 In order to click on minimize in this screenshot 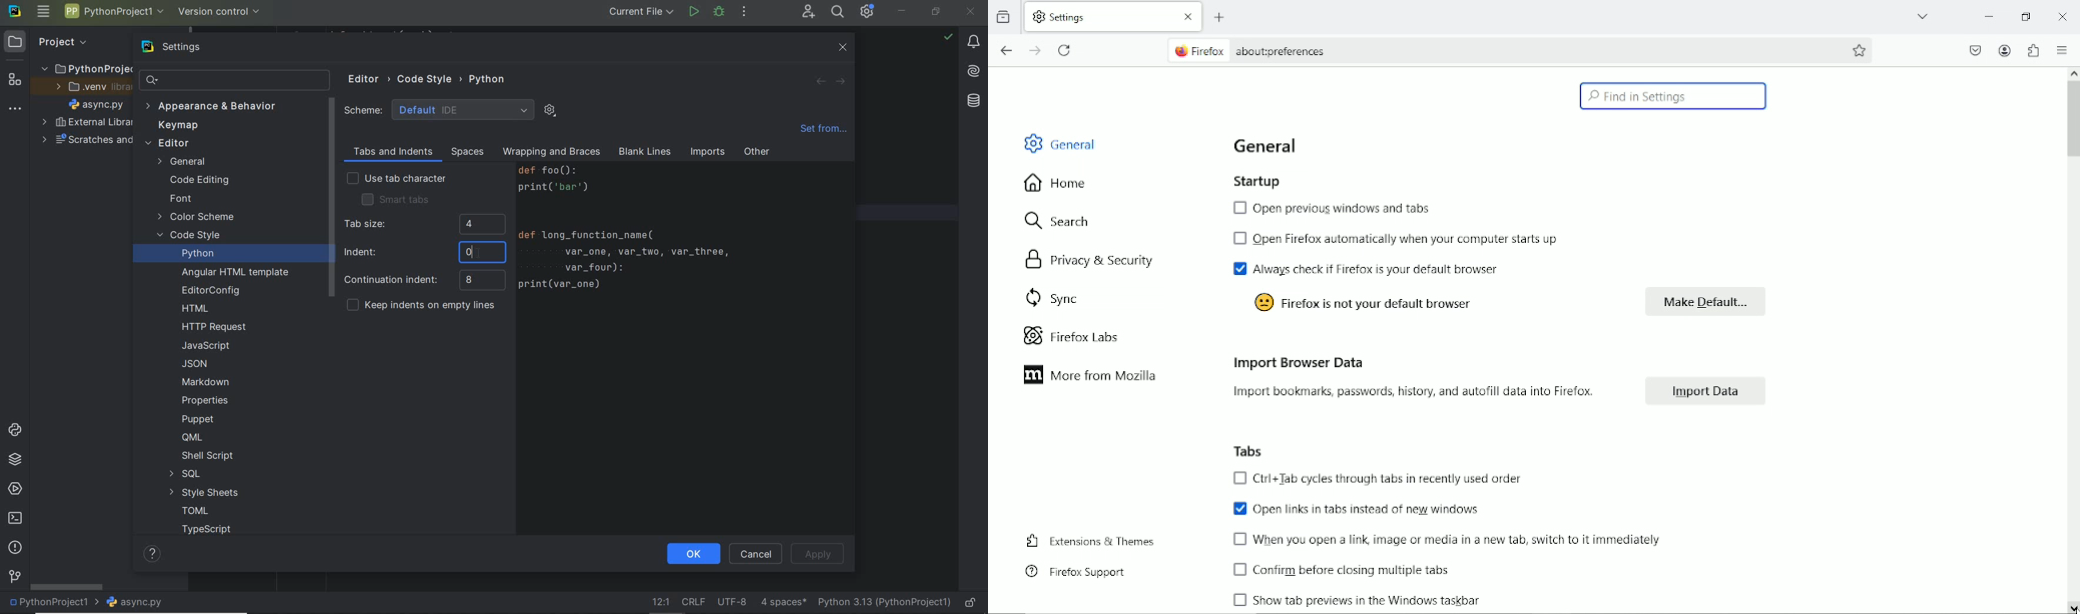, I will do `click(1989, 17)`.